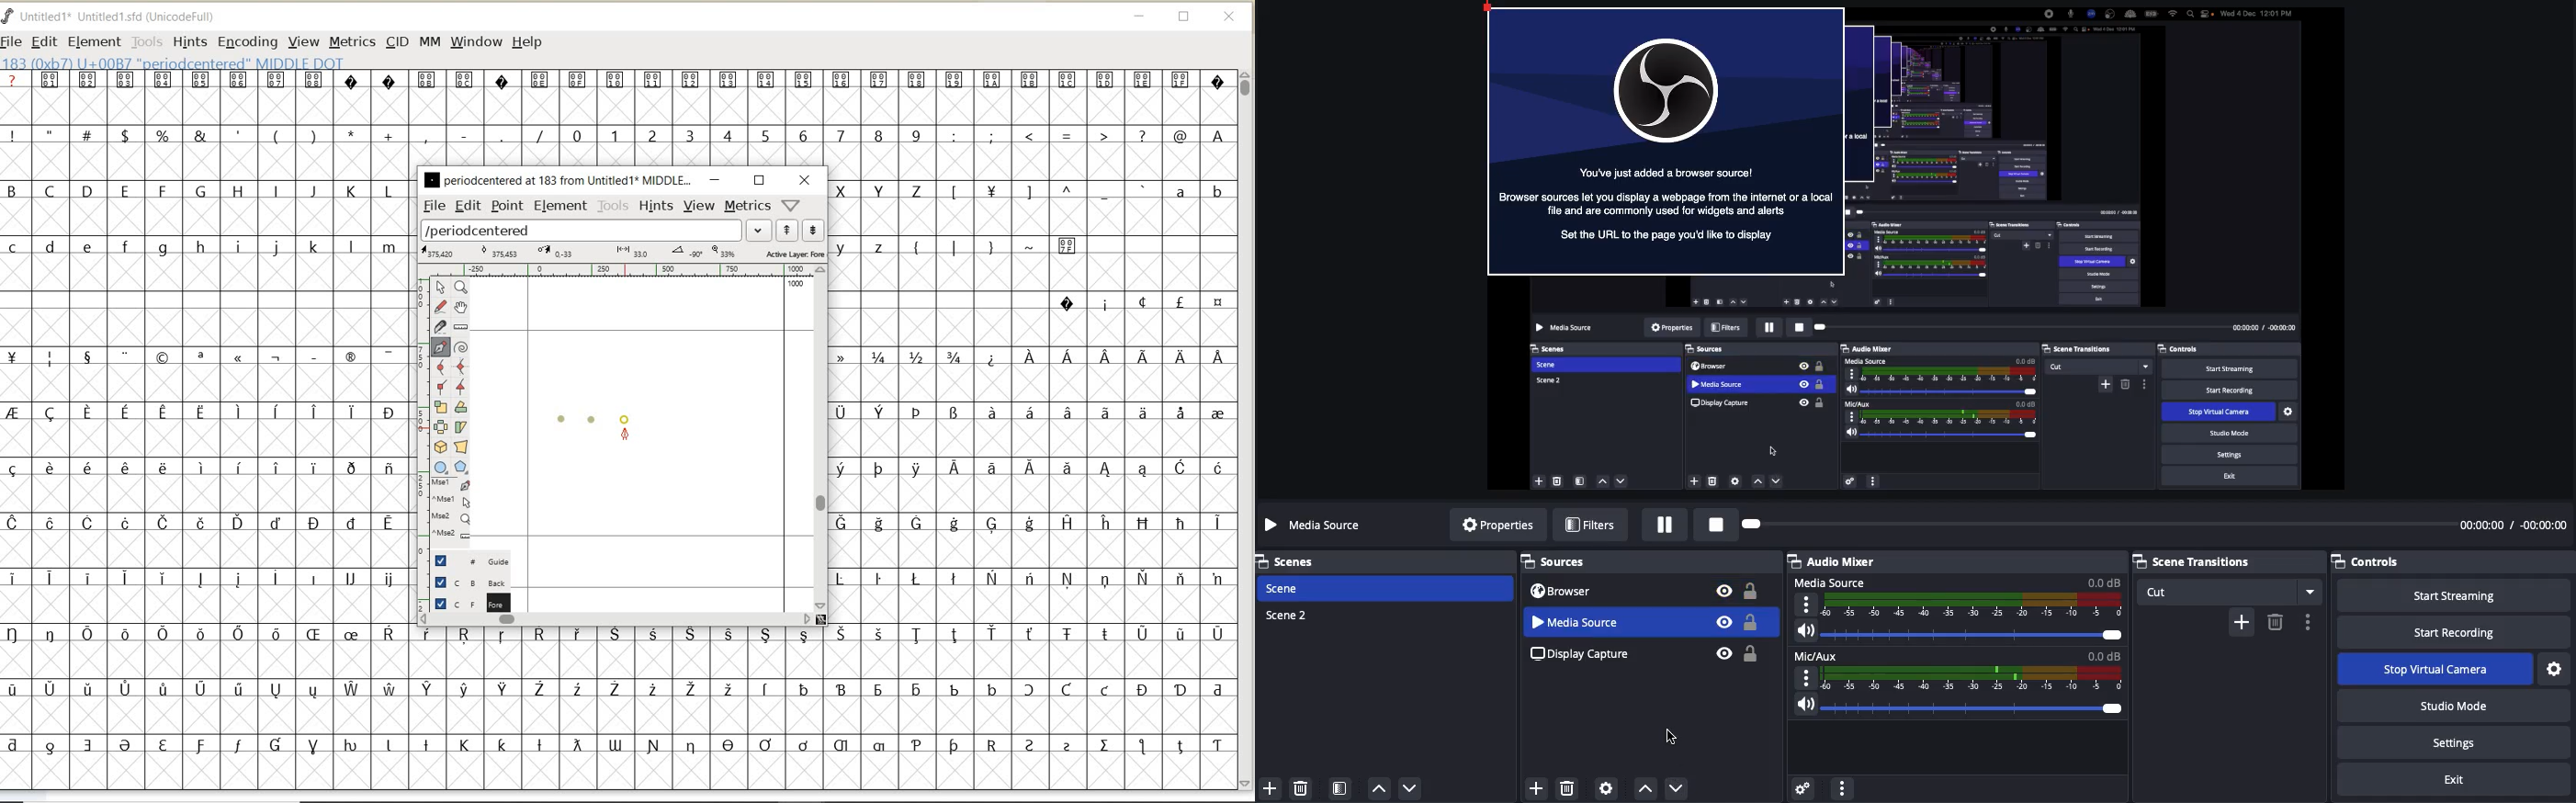  What do you see at coordinates (461, 385) in the screenshot?
I see `Add a corner point` at bounding box center [461, 385].